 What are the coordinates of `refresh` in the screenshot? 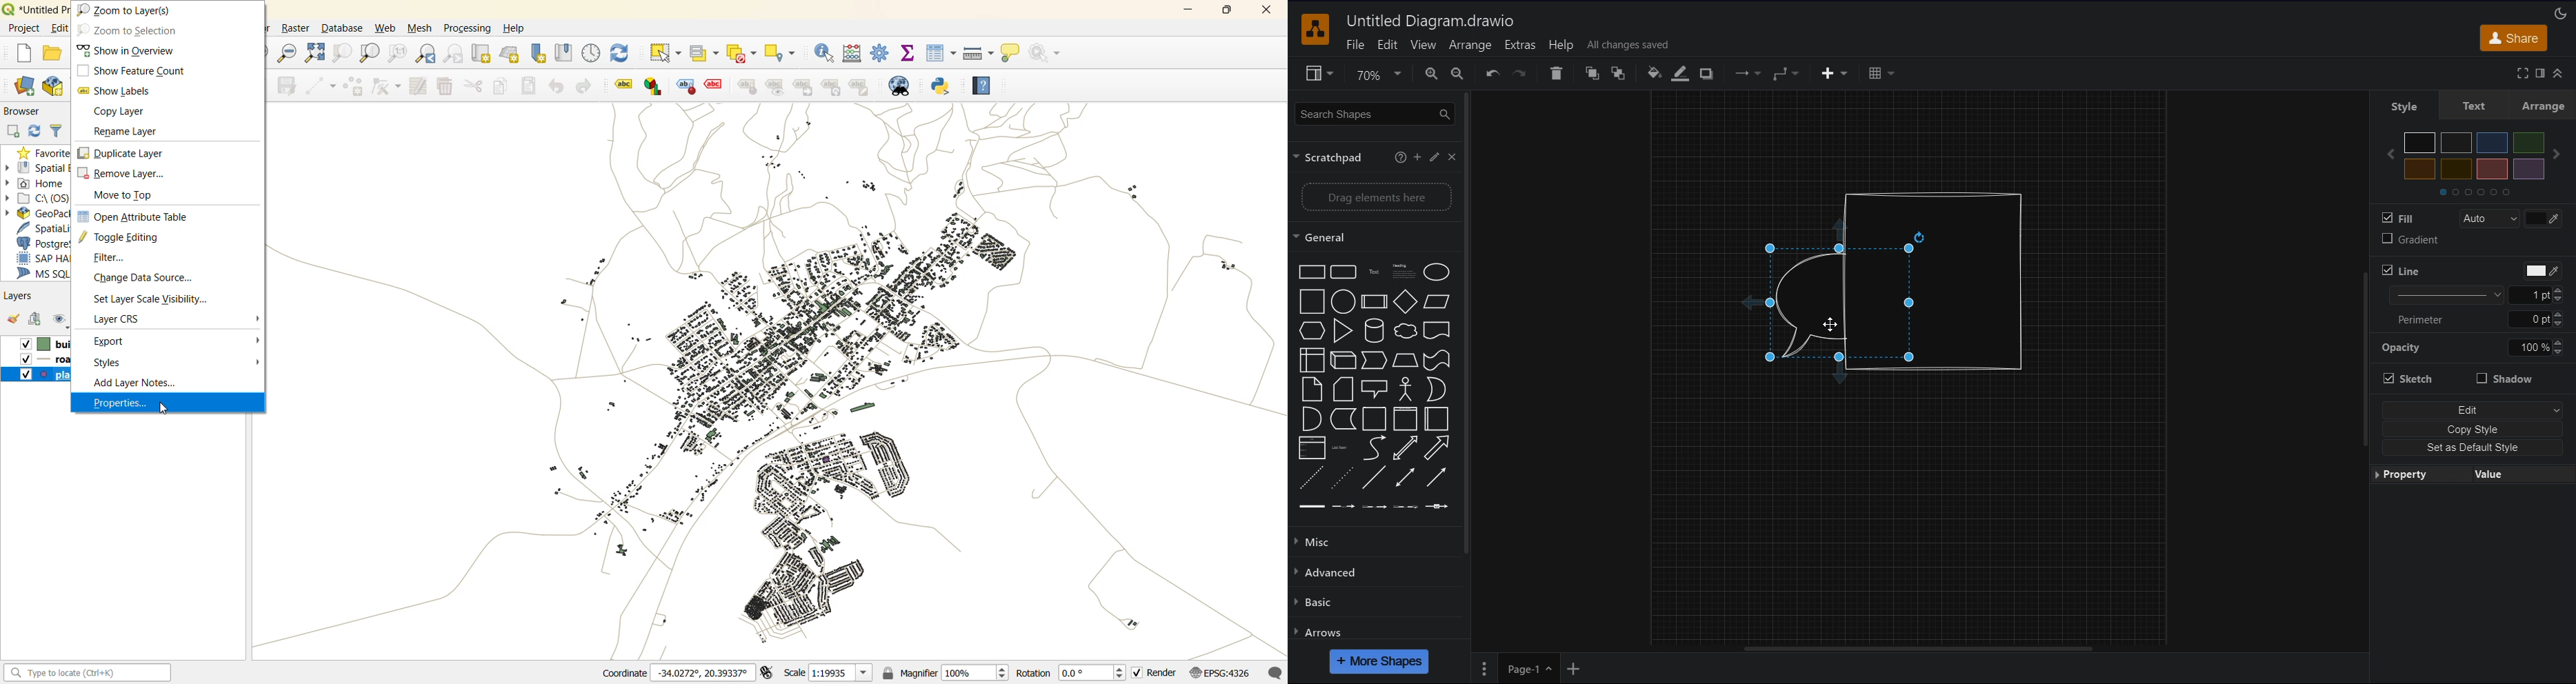 It's located at (622, 54).